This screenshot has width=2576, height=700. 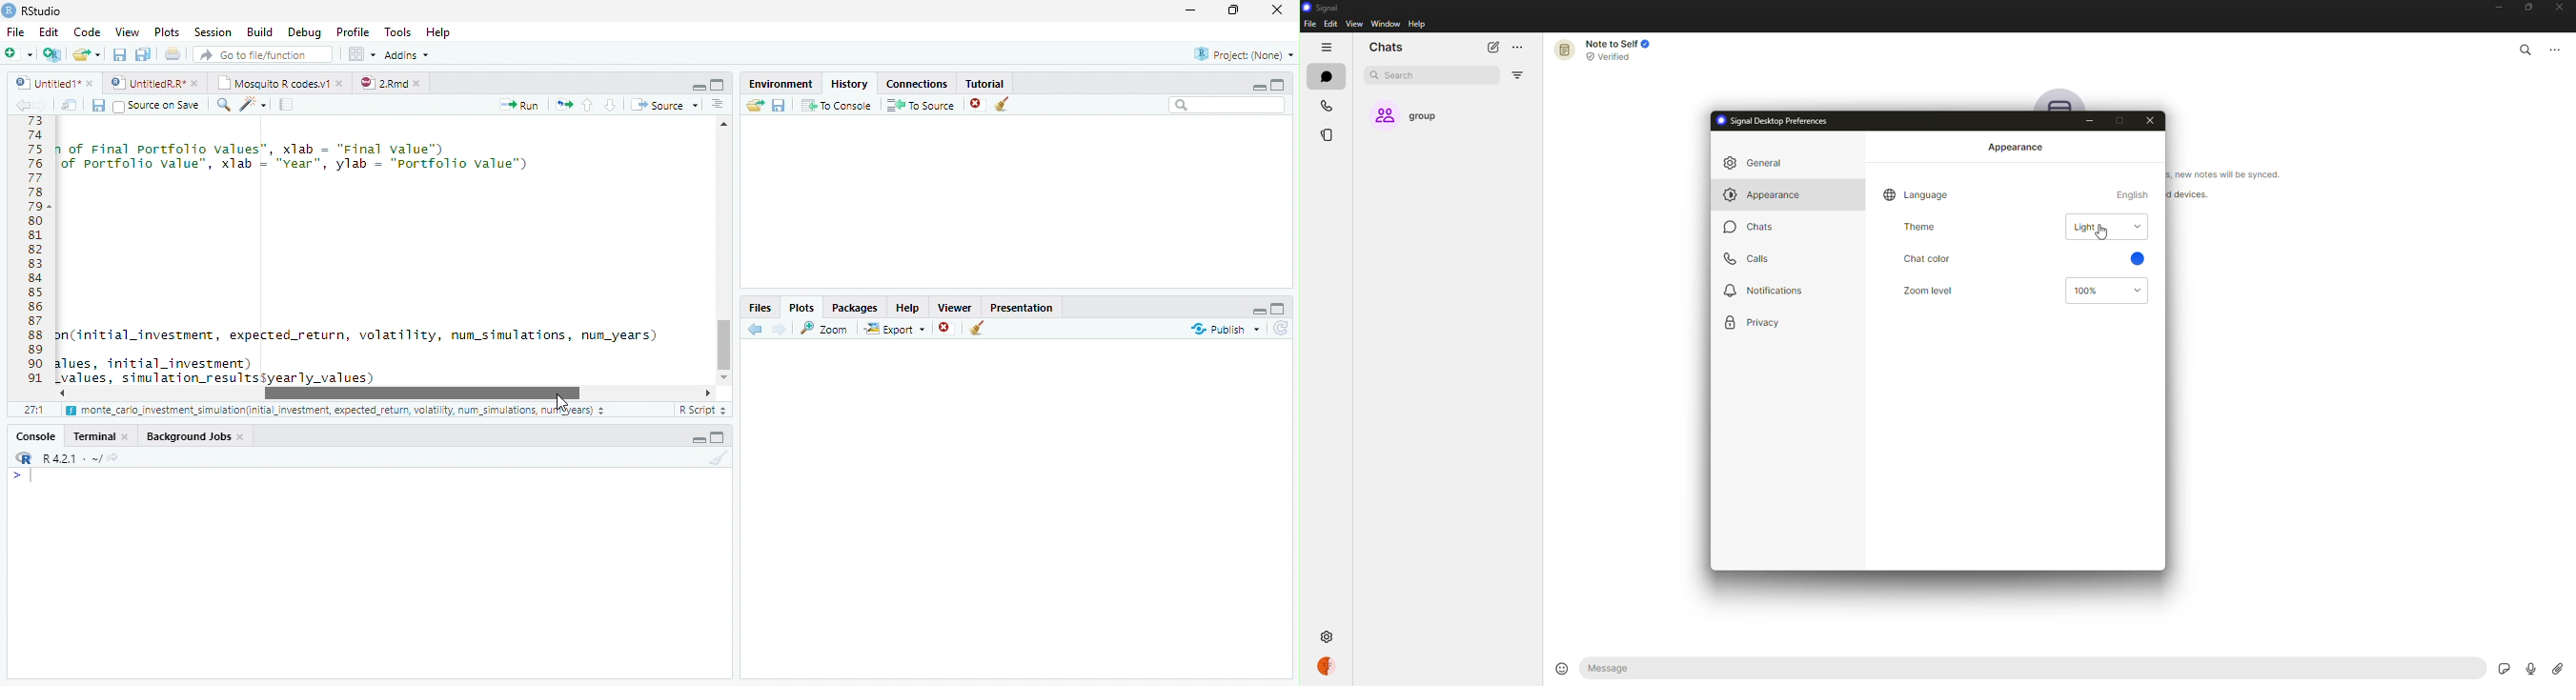 I want to click on Run, so click(x=520, y=105).